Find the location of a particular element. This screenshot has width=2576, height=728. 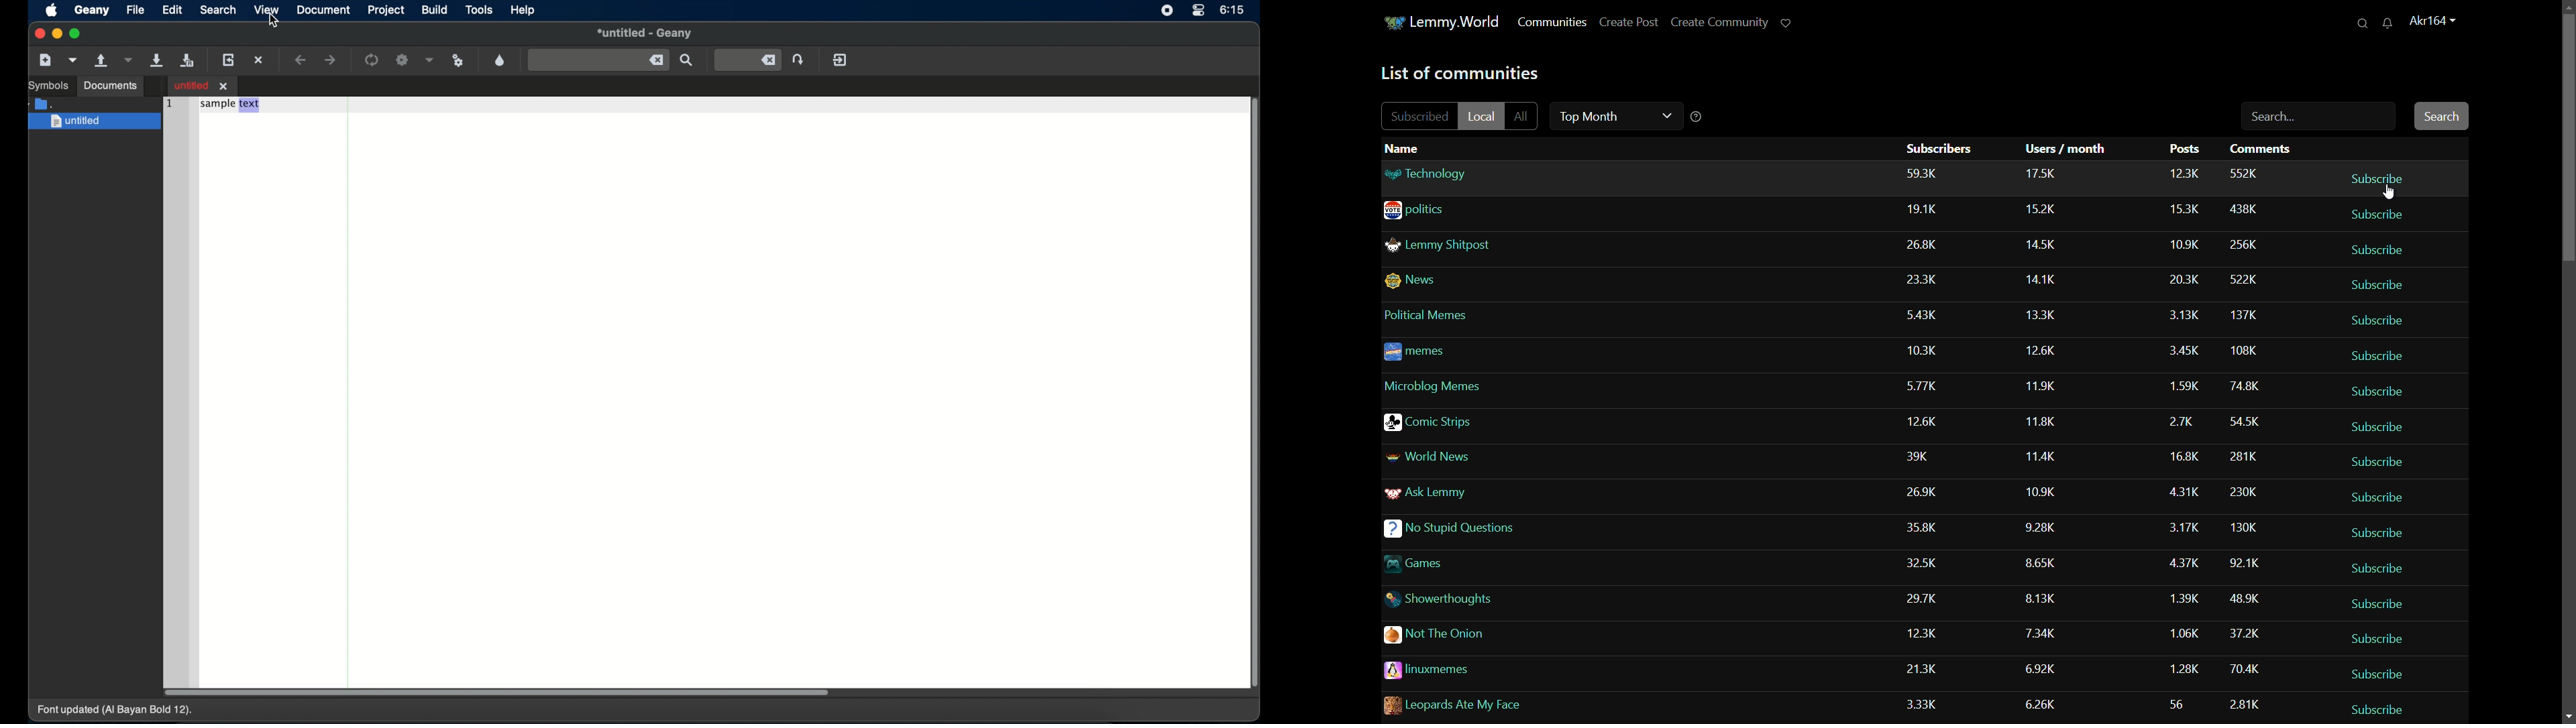

posts is located at coordinates (2182, 630).